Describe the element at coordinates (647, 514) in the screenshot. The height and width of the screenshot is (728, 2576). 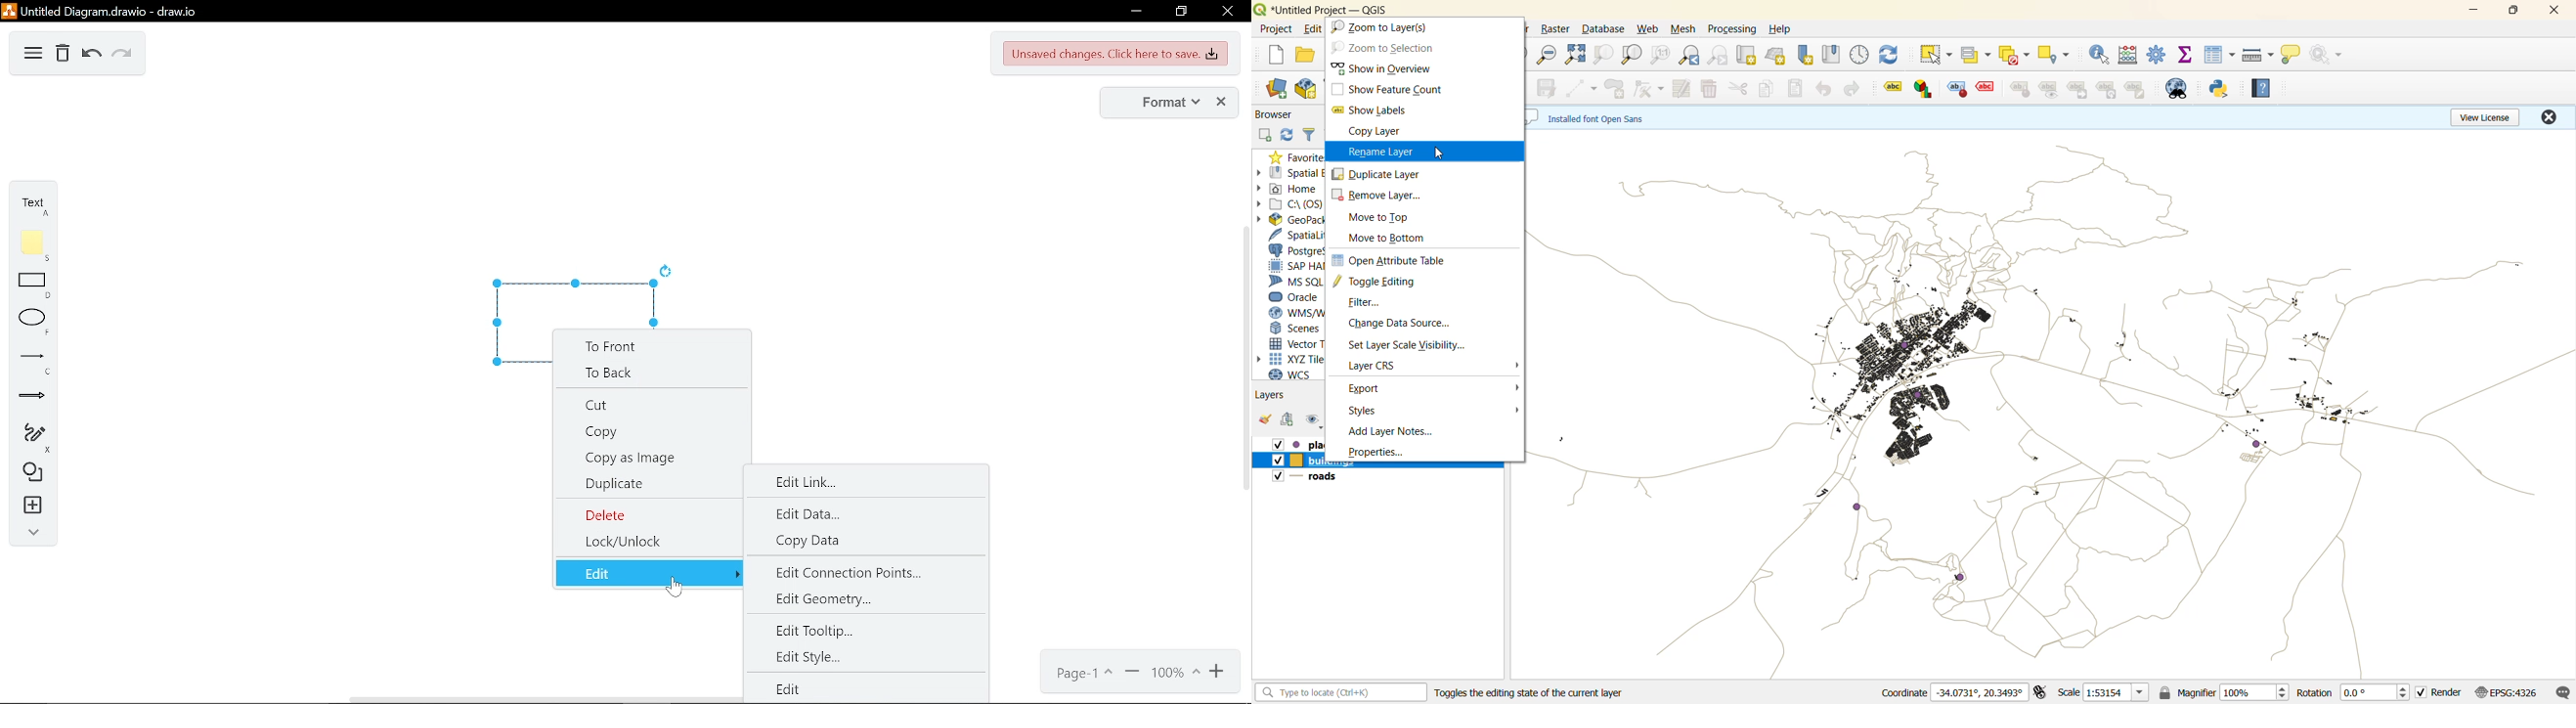
I see `delete` at that location.